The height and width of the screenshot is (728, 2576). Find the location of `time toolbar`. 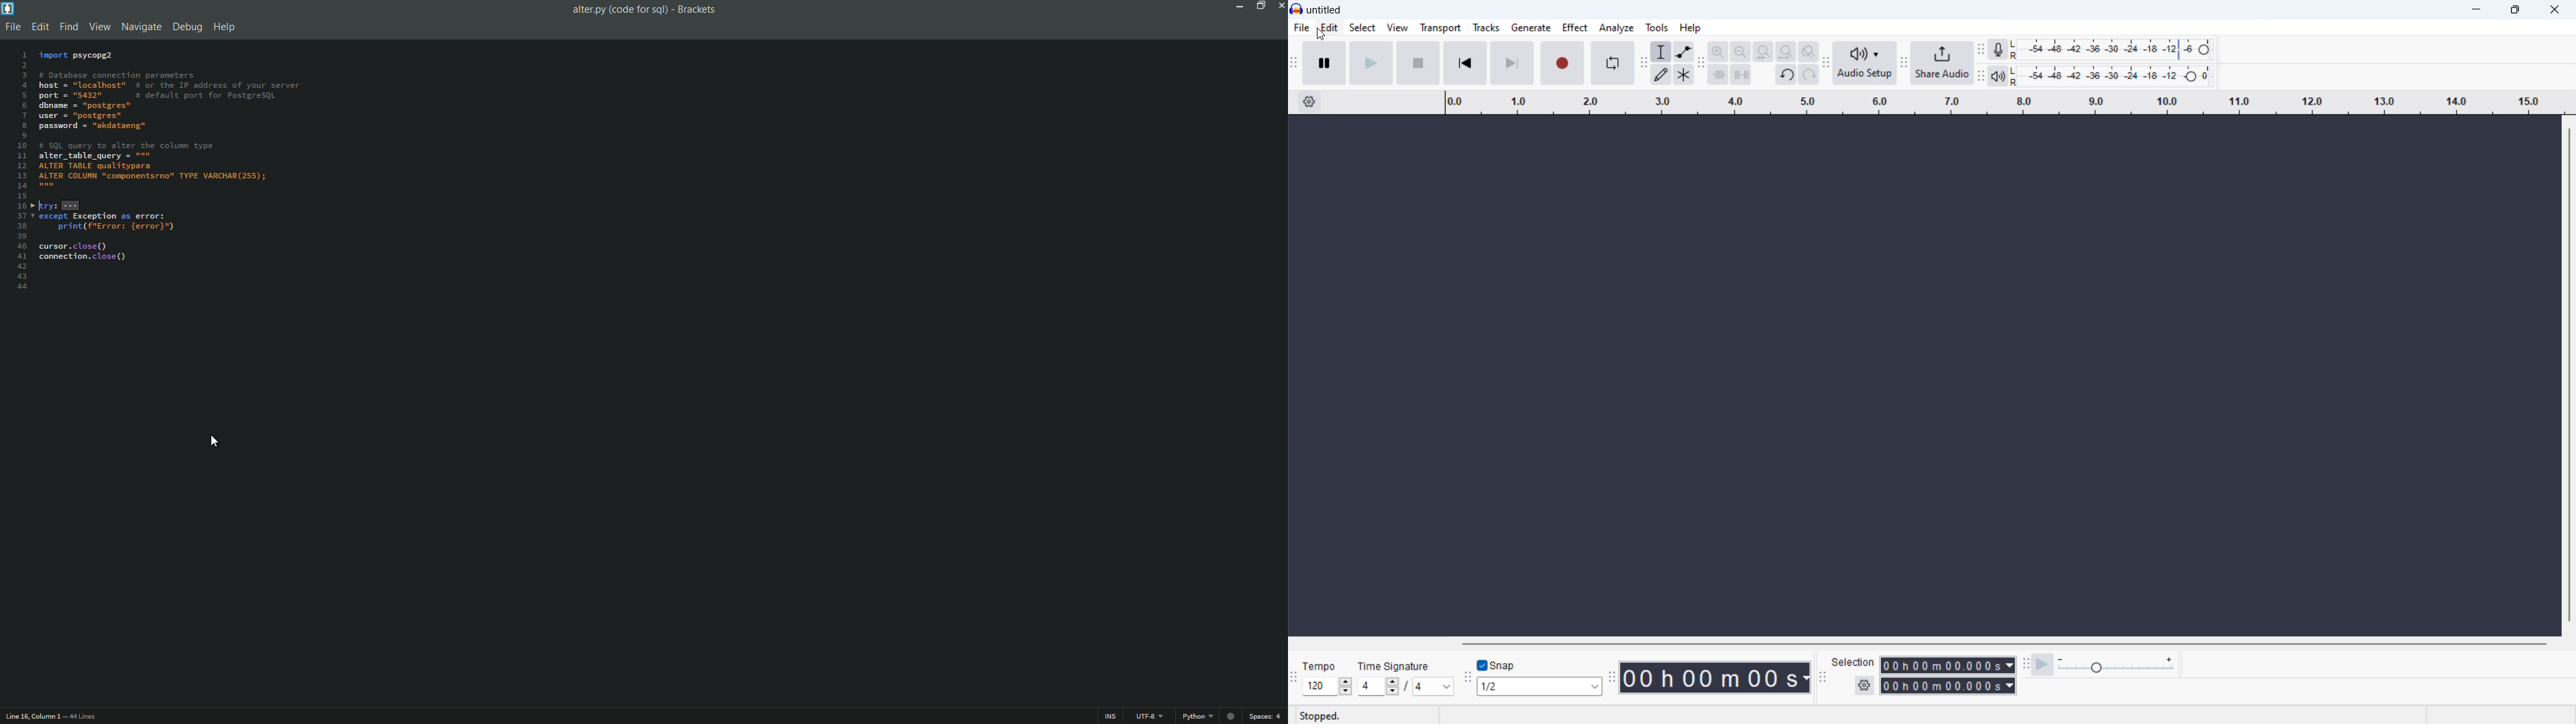

time toolbar is located at coordinates (1612, 678).